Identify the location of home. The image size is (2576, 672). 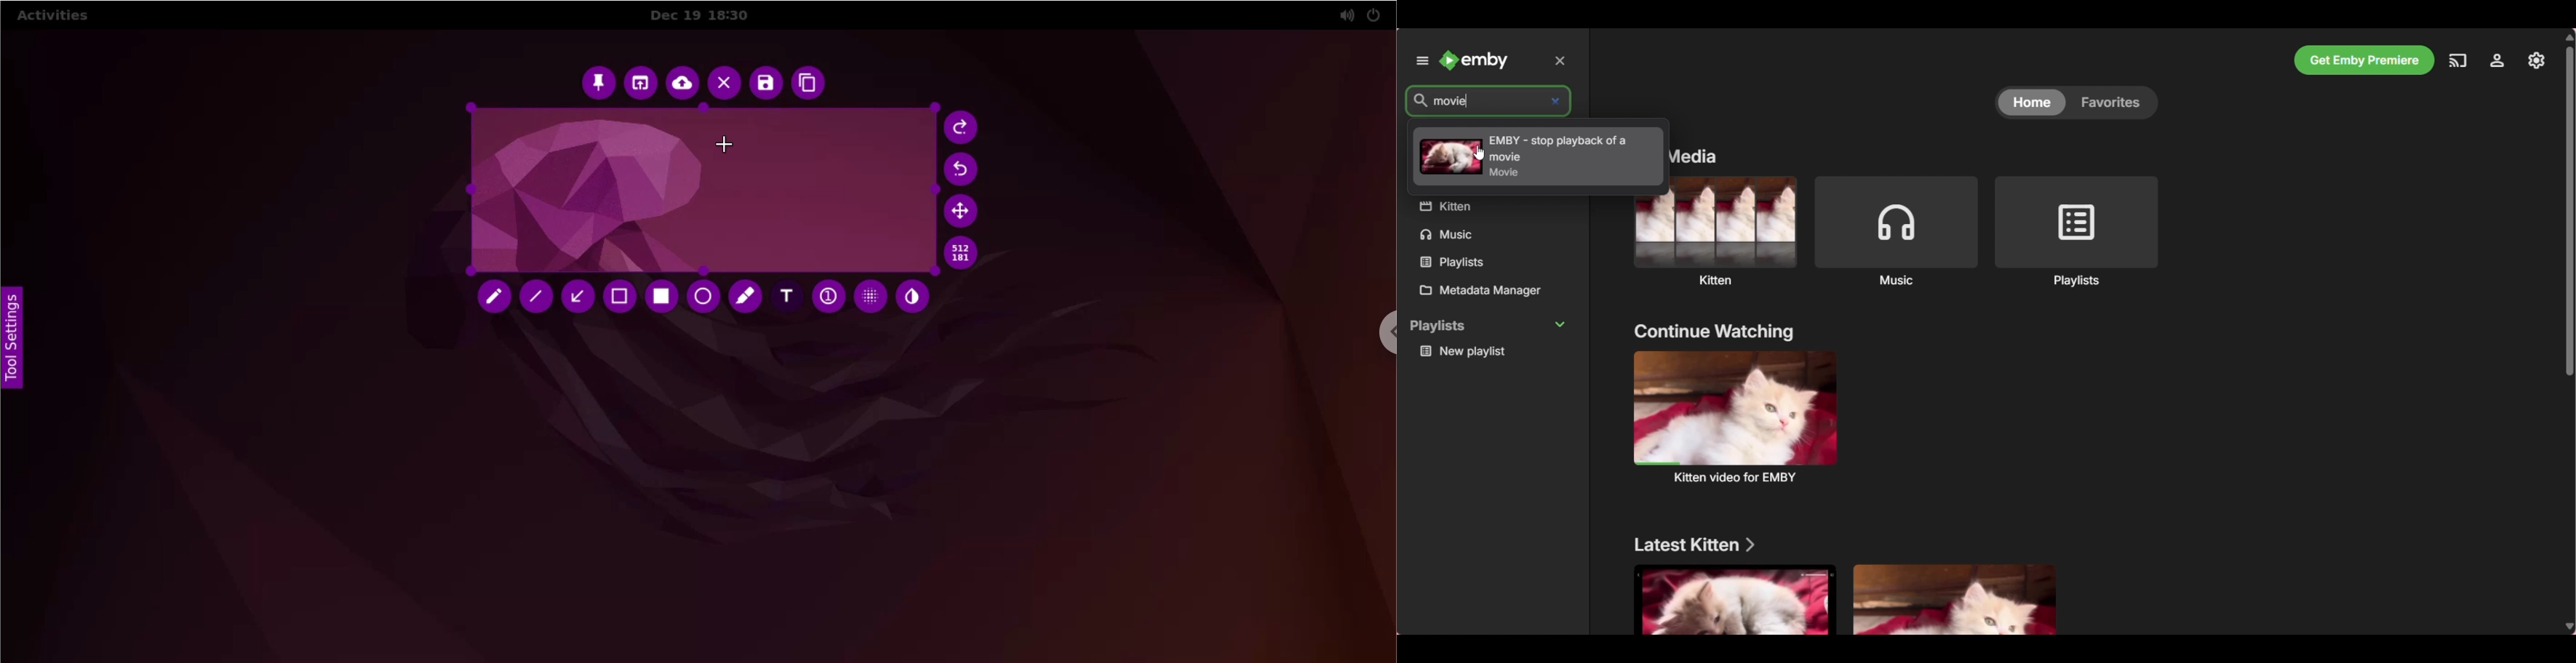
(2030, 102).